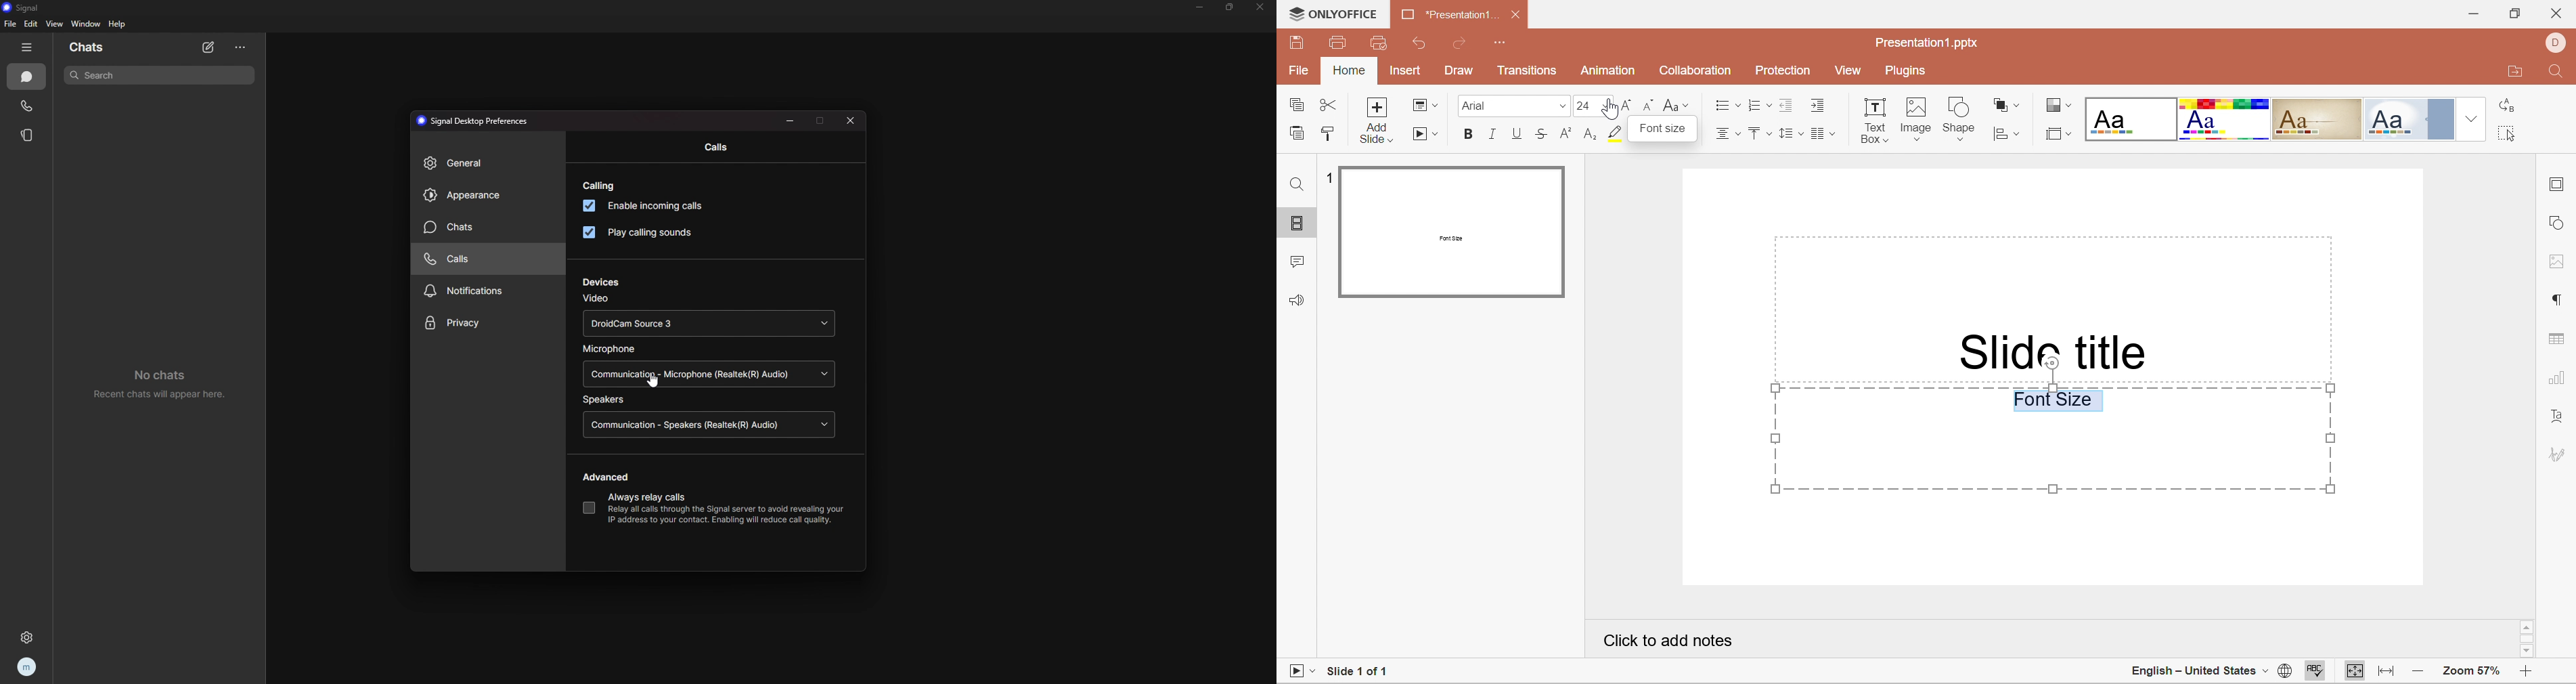 Image resolution: width=2576 pixels, height=700 pixels. I want to click on Slide 1 of 1, so click(1359, 668).